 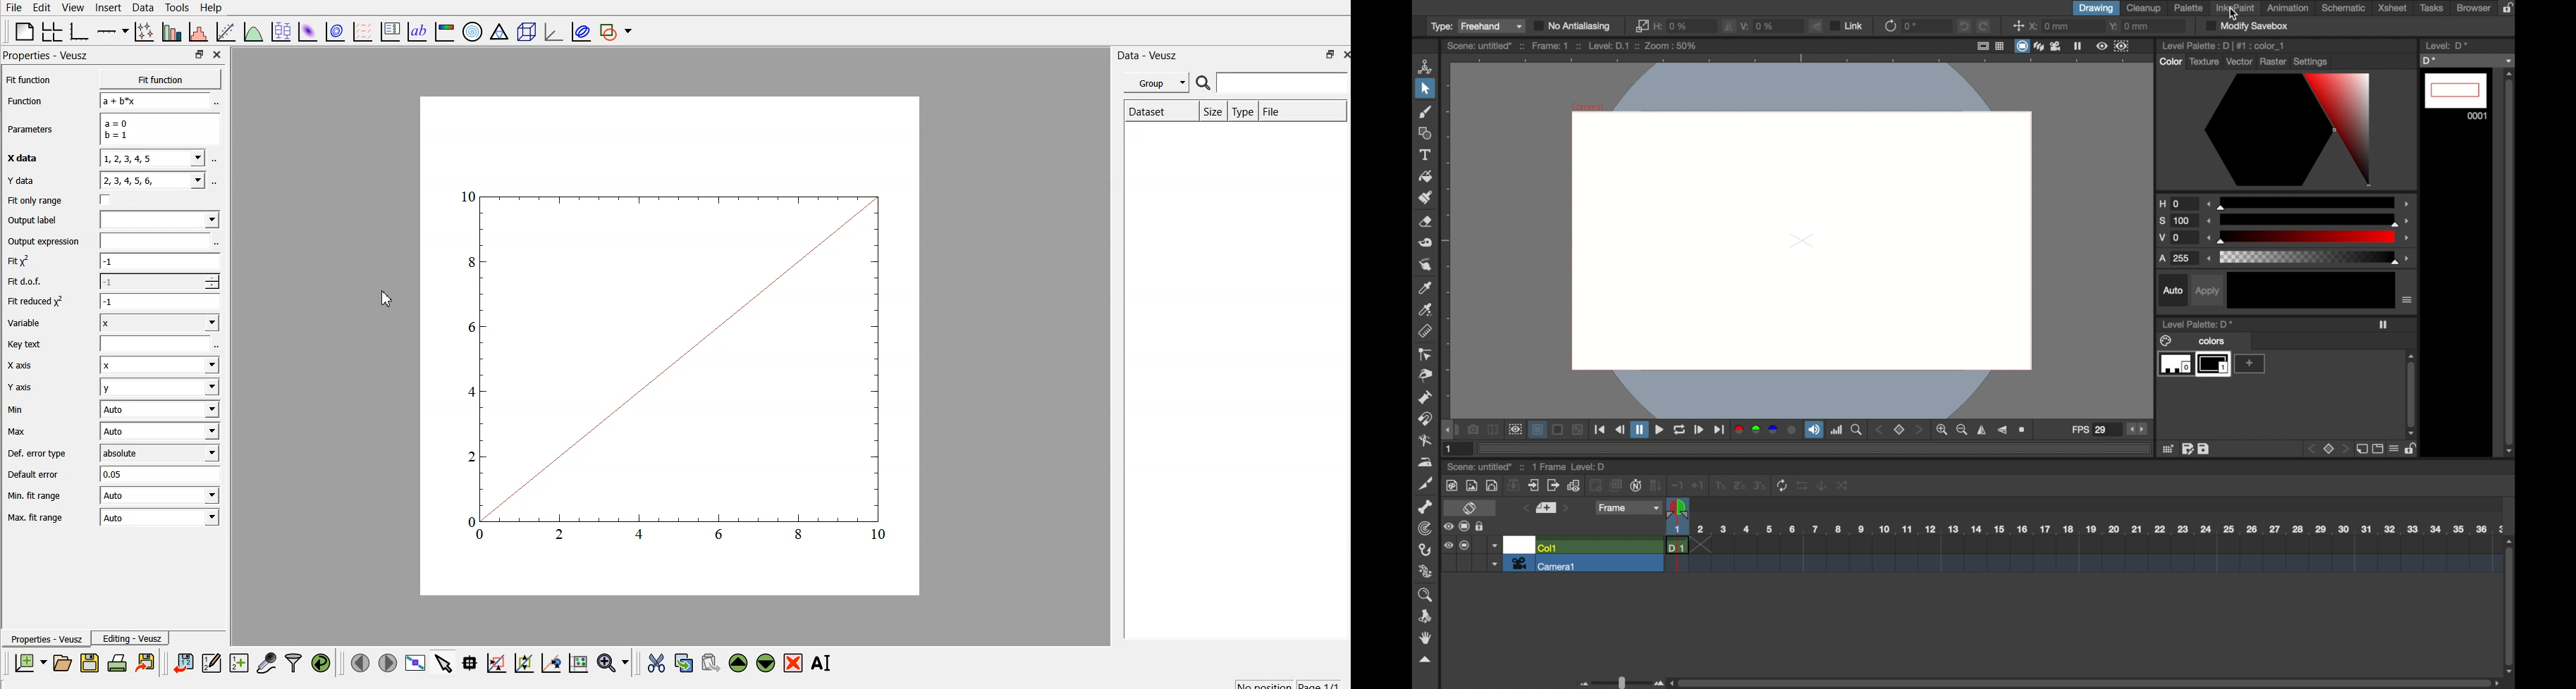 I want to click on fit y^2, so click(x=34, y=262).